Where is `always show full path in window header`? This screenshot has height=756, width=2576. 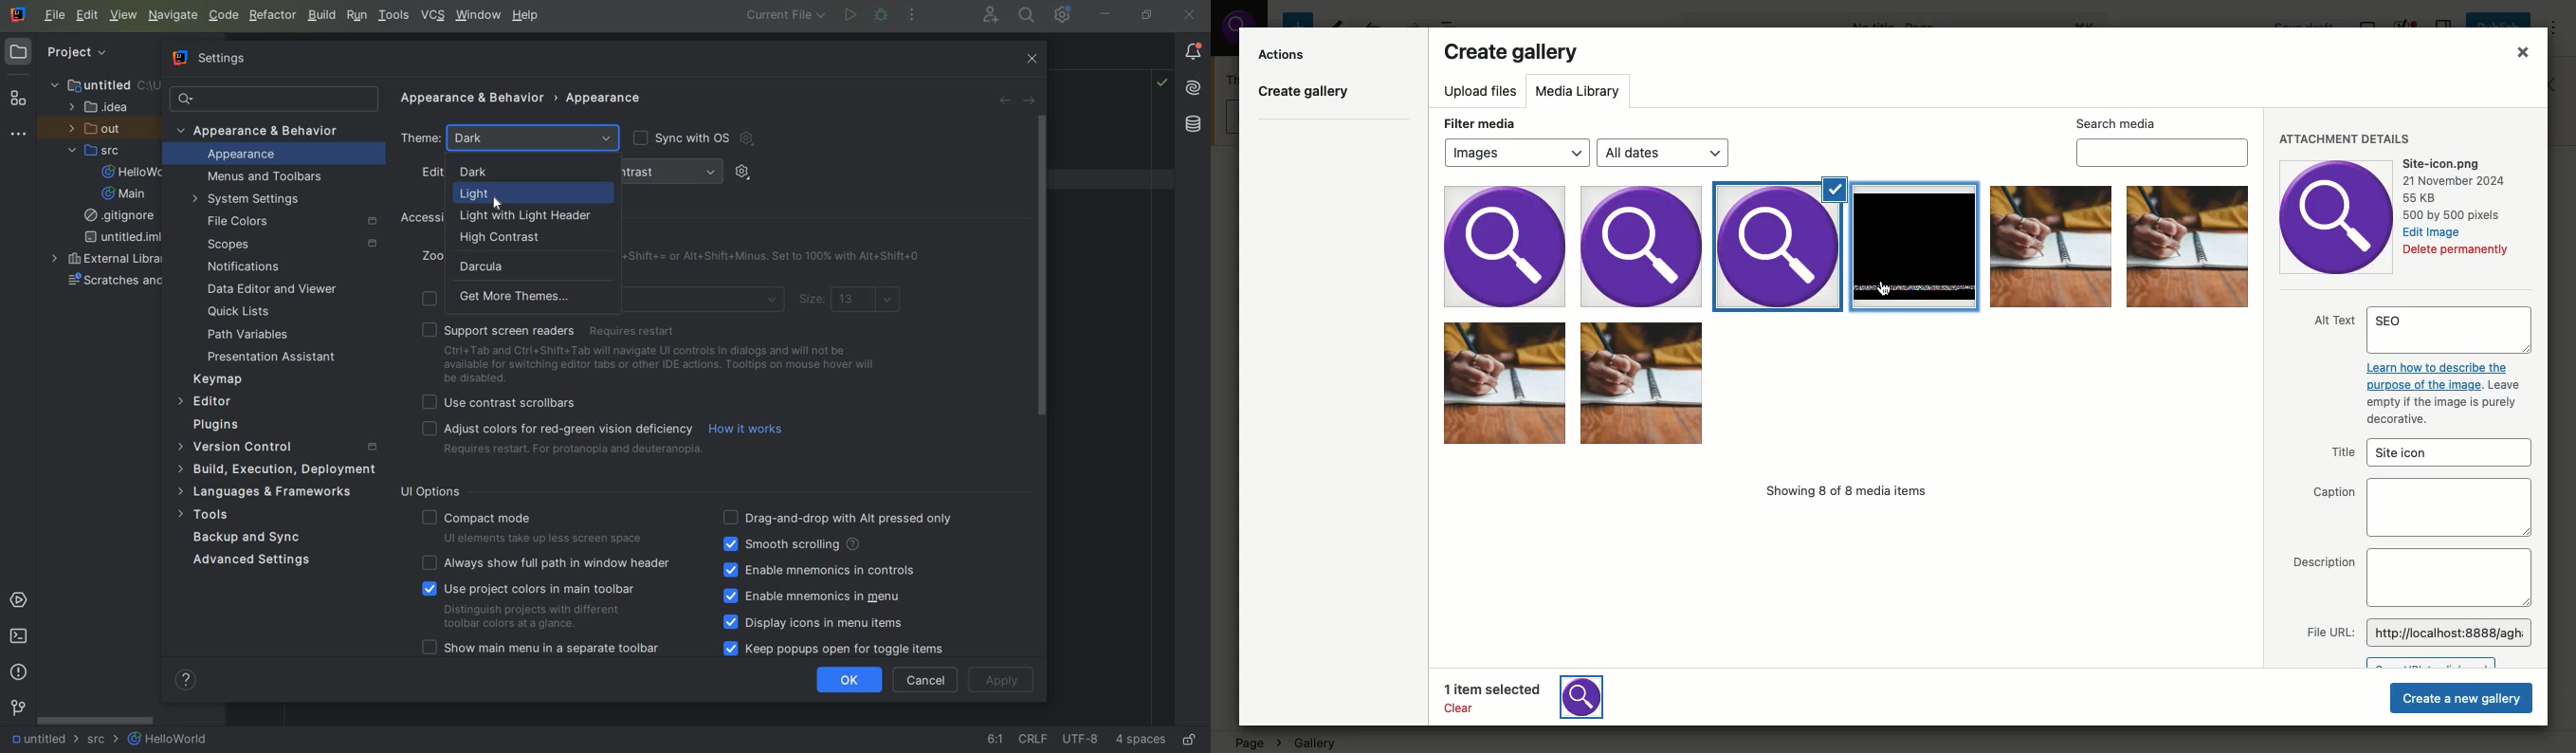
always show full path in window header is located at coordinates (549, 563).